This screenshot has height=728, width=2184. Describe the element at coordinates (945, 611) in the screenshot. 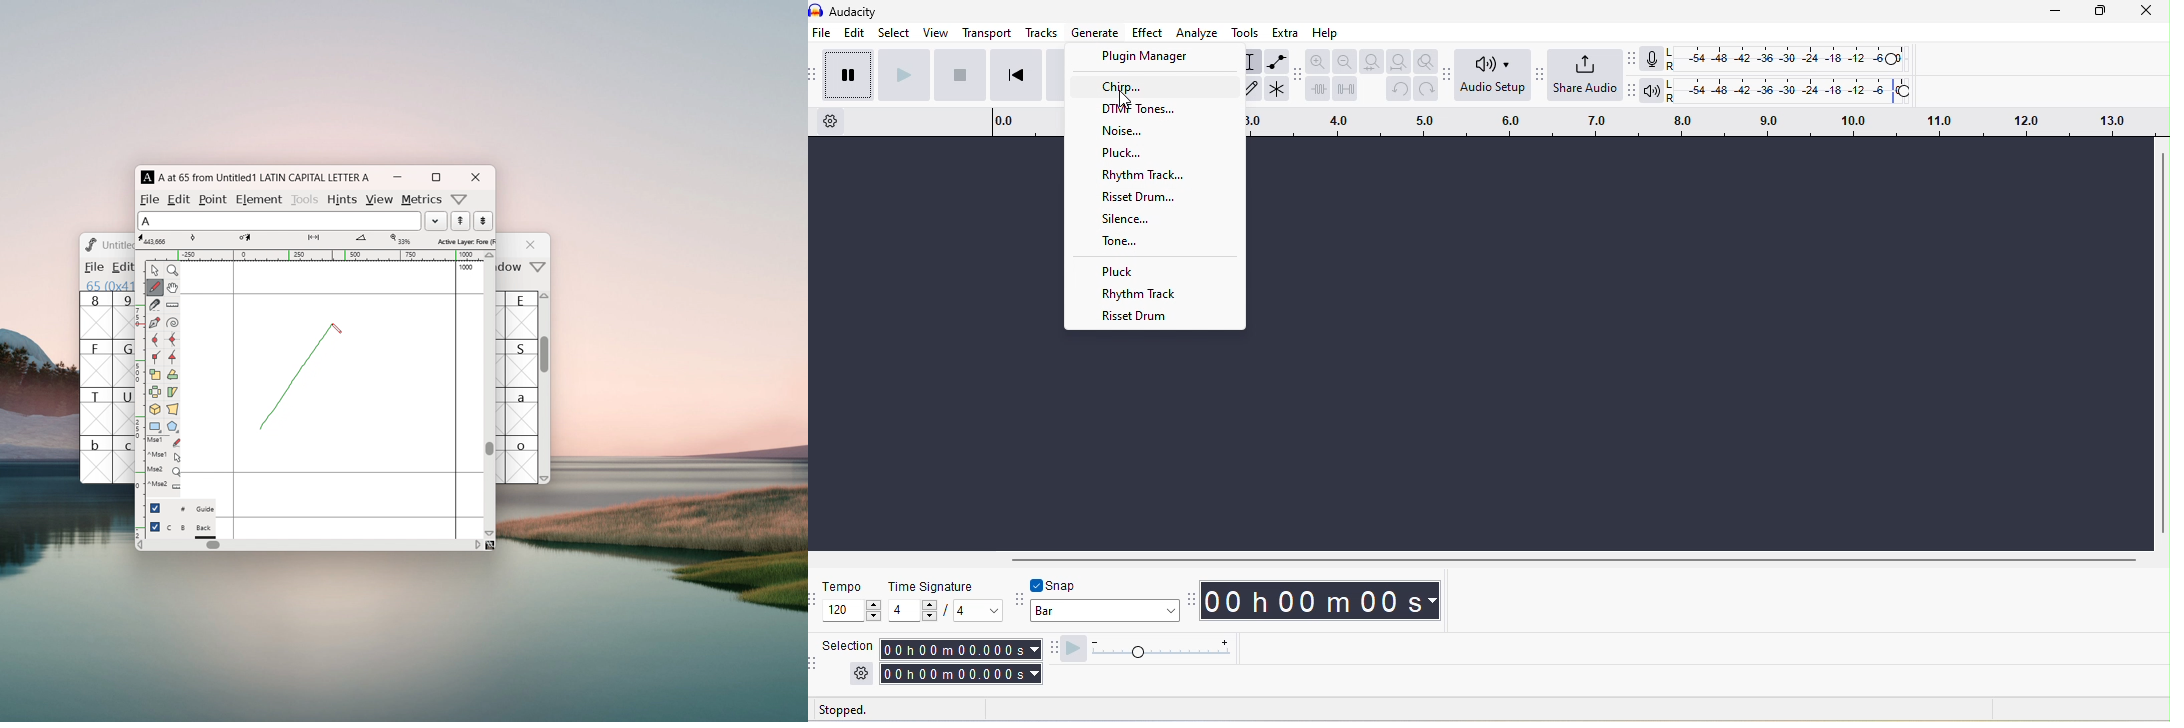

I see `4/4` at that location.